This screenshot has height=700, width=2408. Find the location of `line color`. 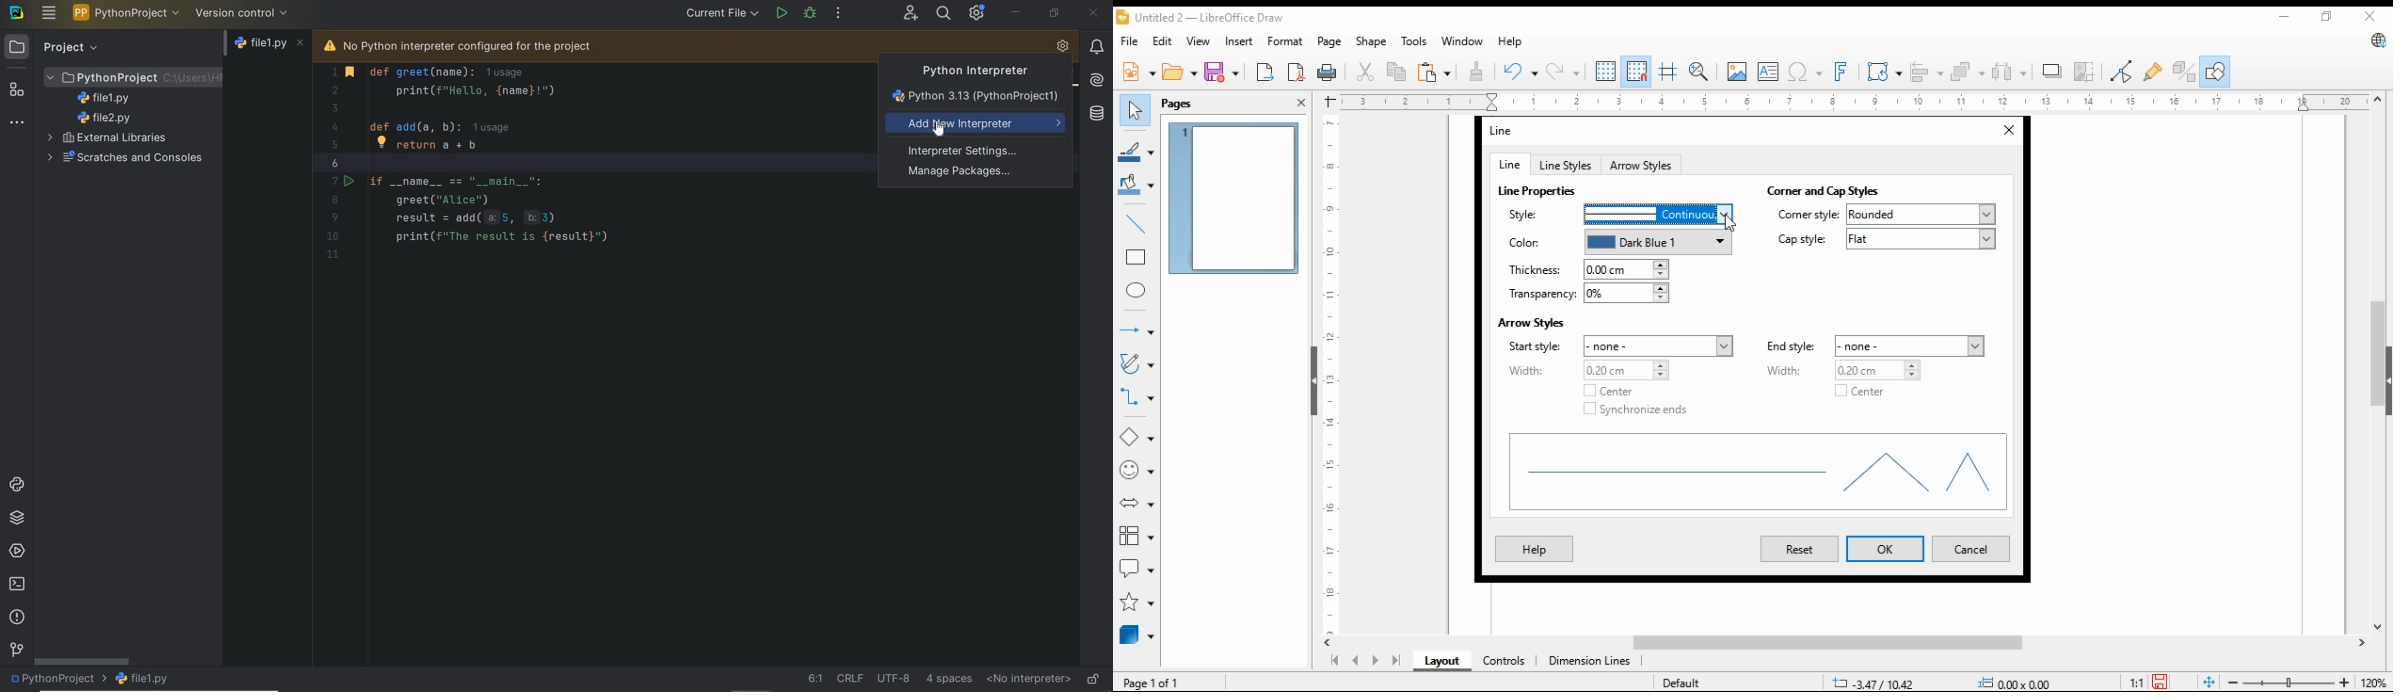

line color is located at coordinates (1136, 150).